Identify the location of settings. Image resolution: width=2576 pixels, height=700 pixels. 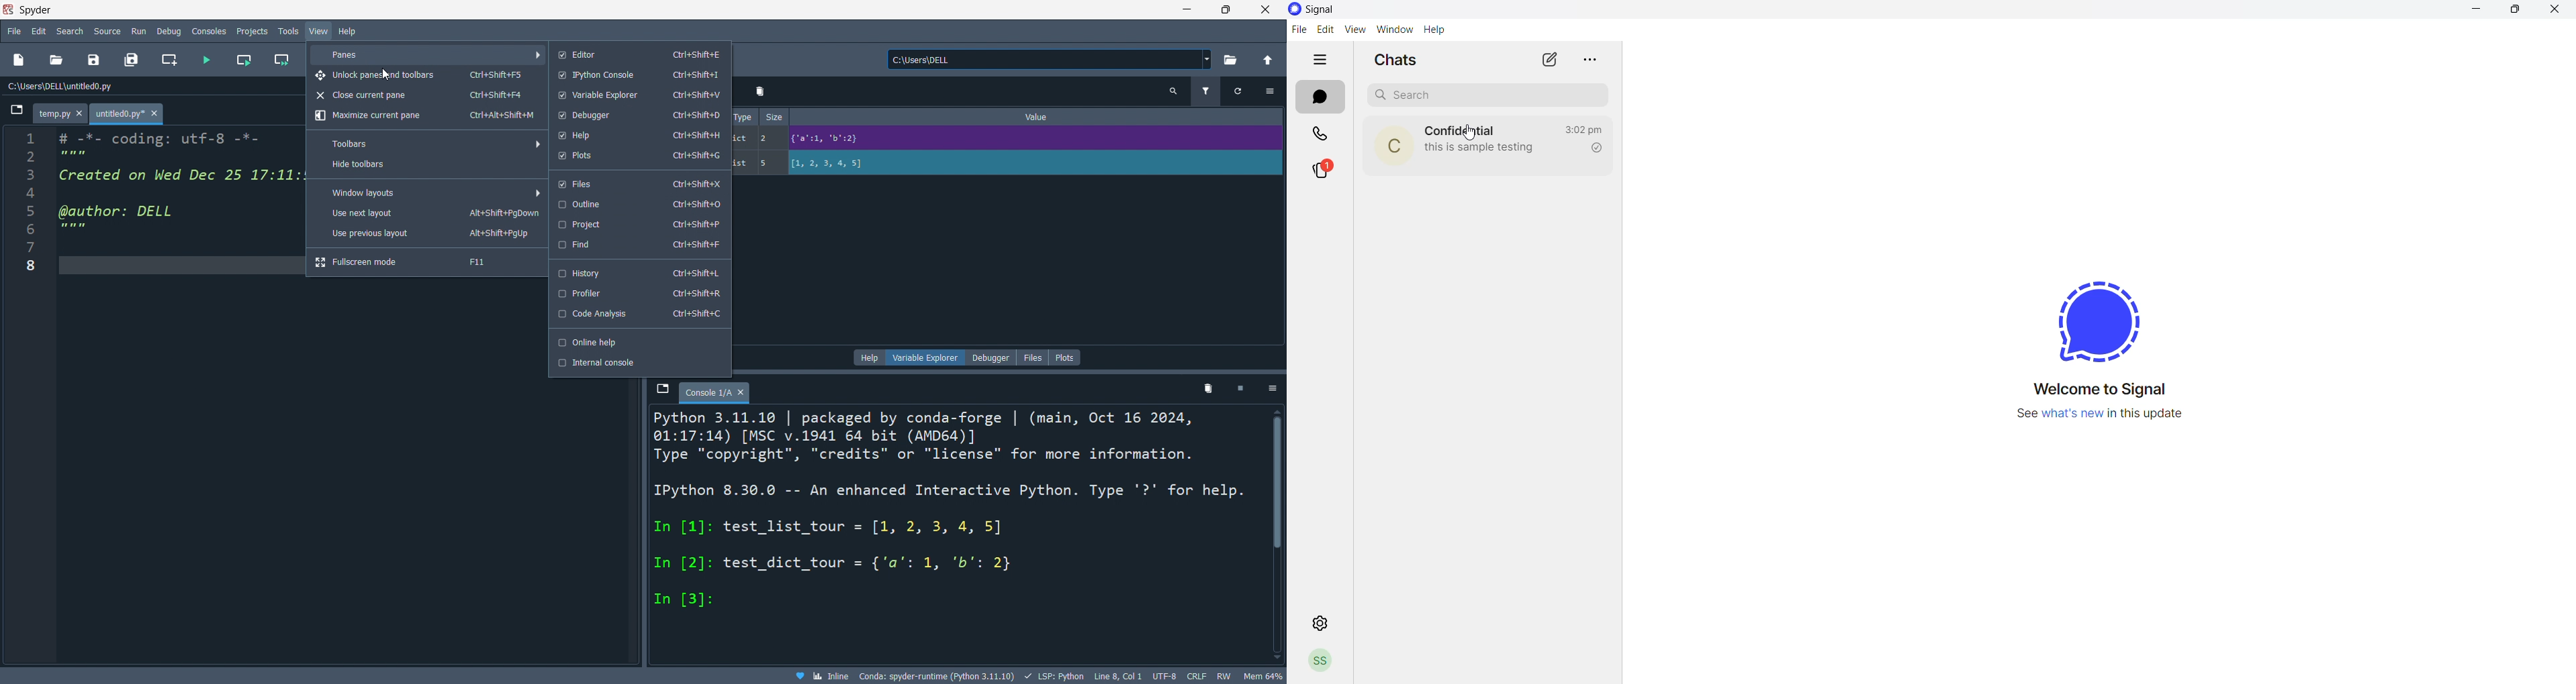
(1314, 624).